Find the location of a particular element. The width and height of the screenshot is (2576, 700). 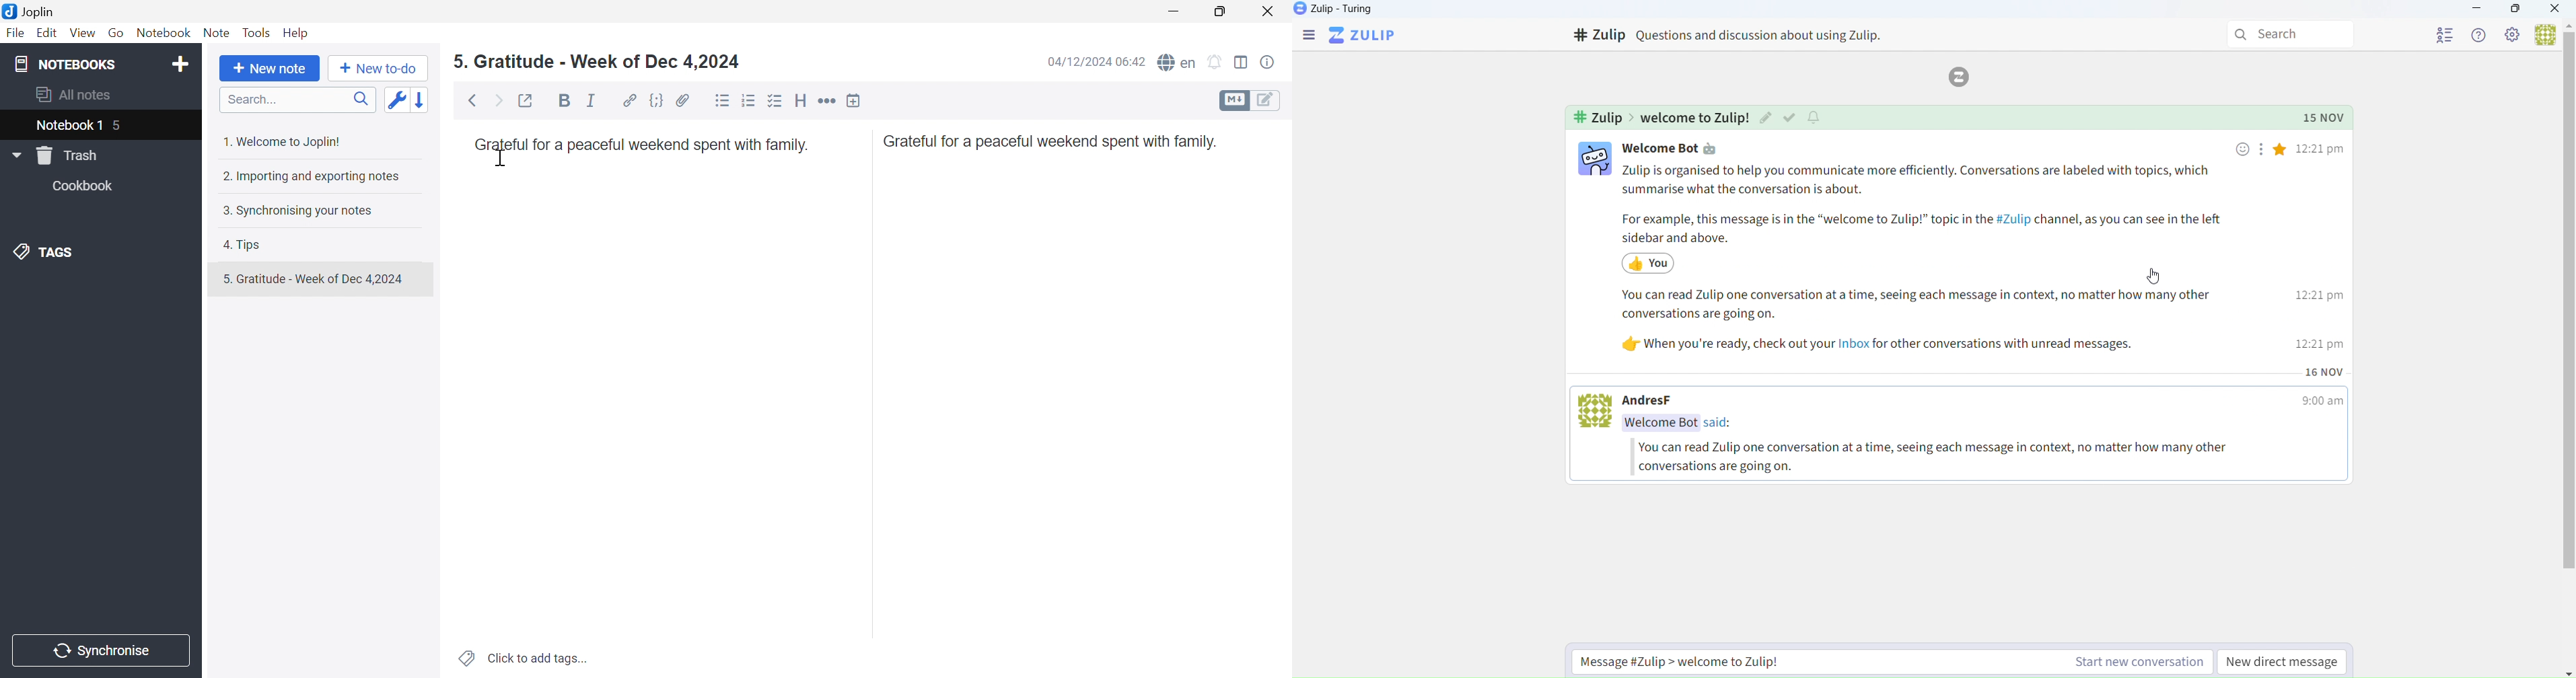

Cookbook is located at coordinates (87, 186).